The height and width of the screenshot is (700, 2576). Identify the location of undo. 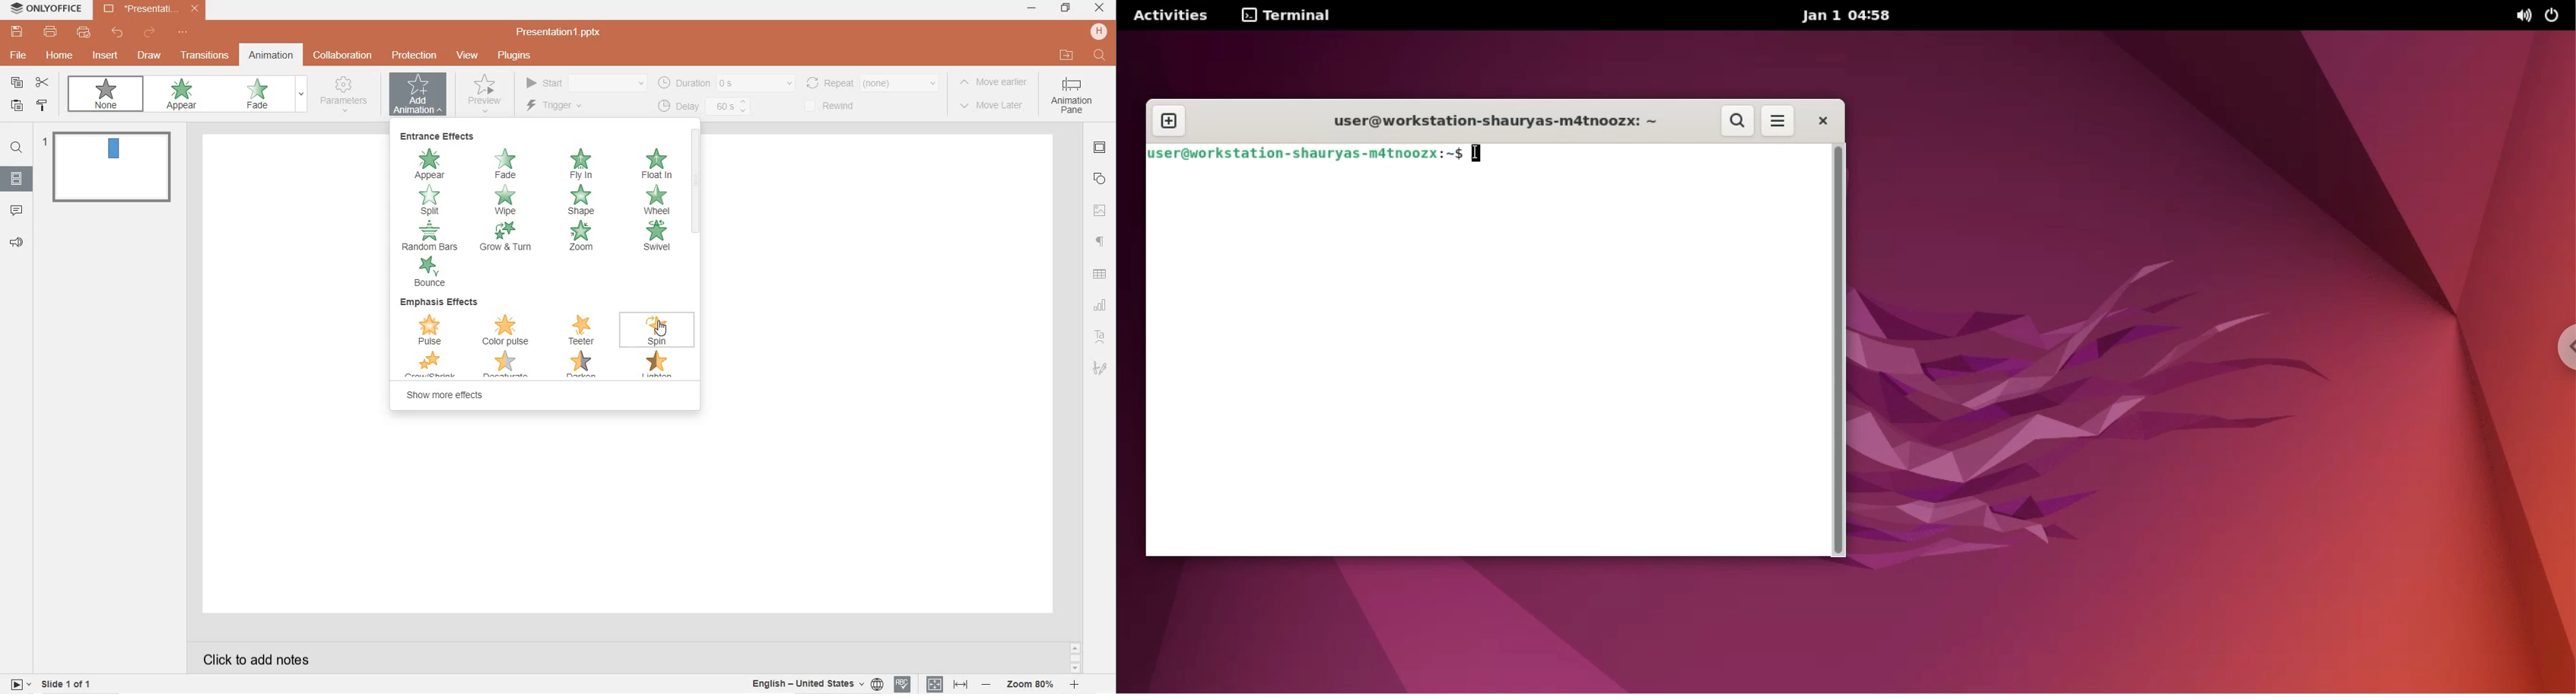
(118, 33).